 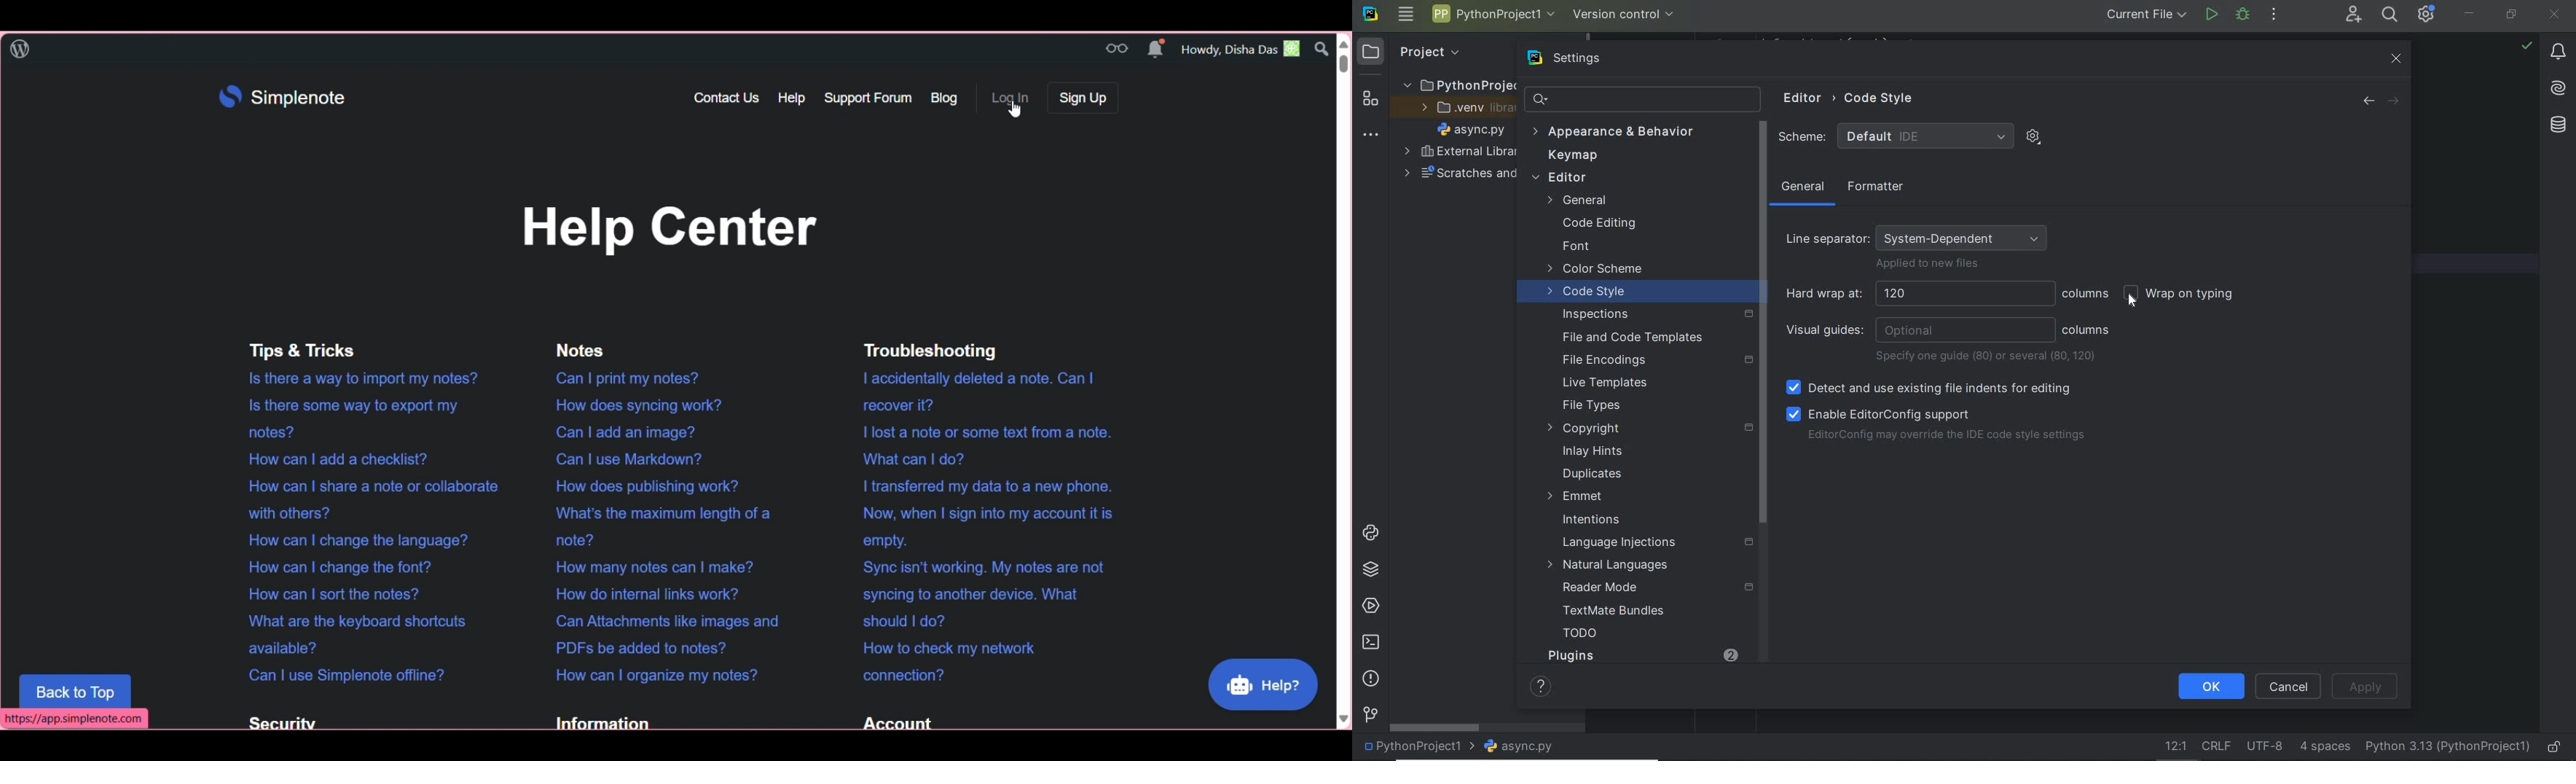 I want to click on version control, so click(x=1370, y=715).